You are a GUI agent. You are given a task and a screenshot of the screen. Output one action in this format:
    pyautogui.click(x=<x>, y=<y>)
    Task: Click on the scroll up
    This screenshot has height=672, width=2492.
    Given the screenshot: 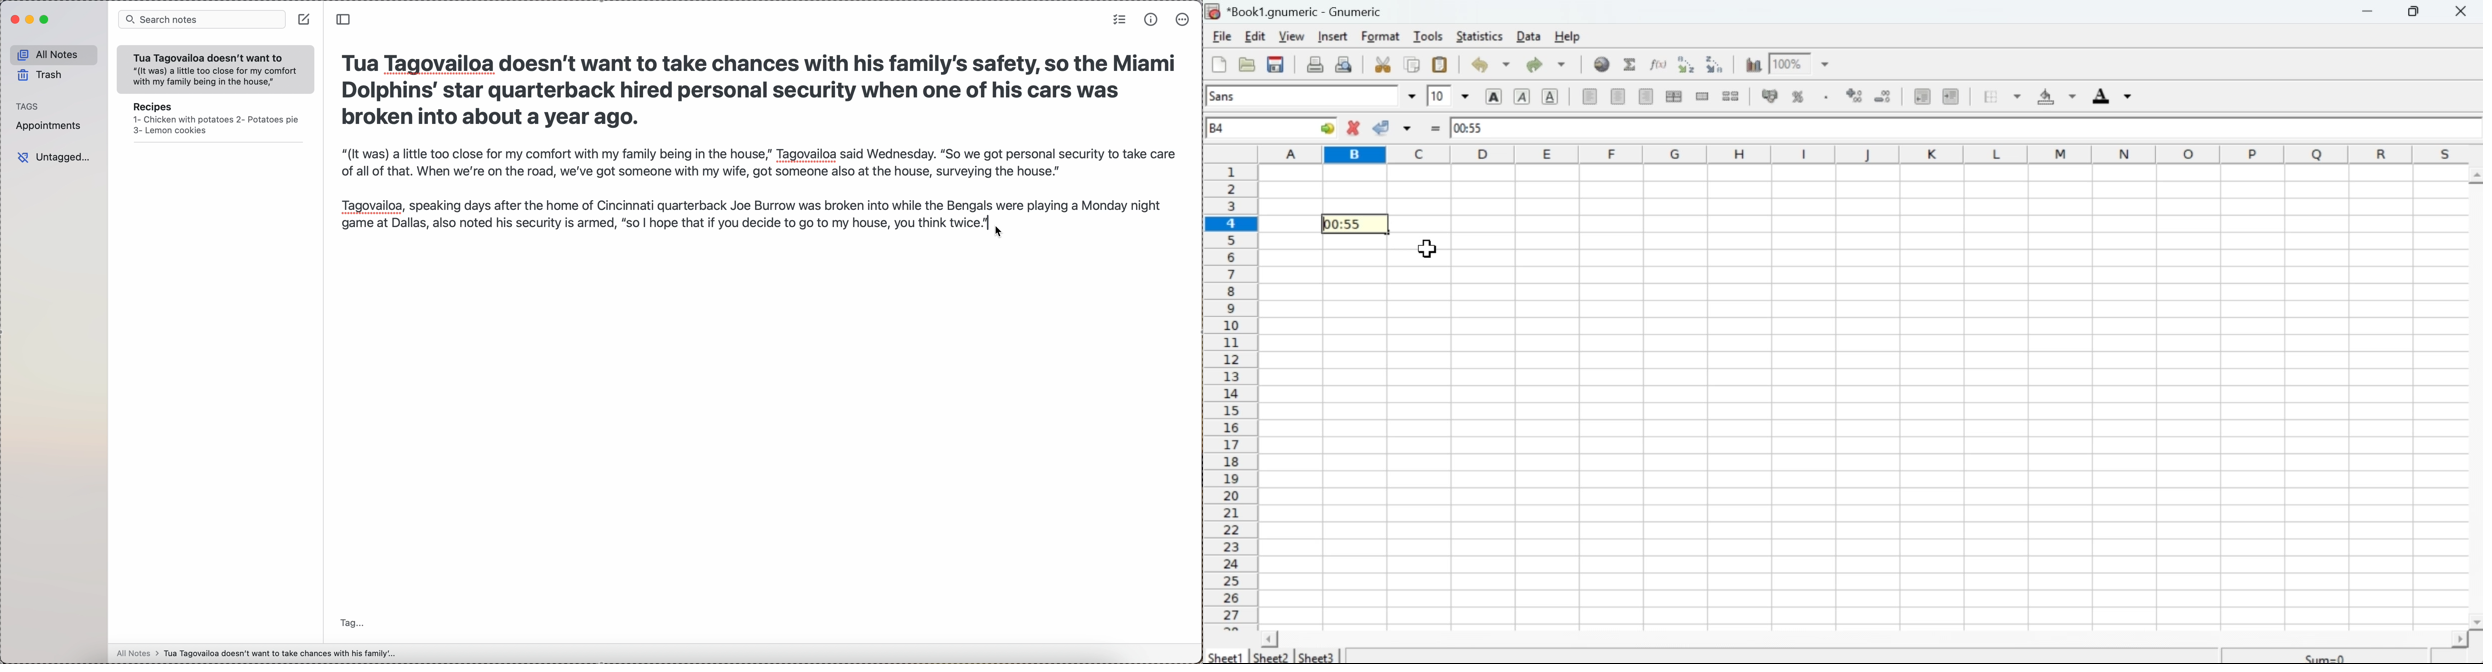 What is the action you would take?
    pyautogui.click(x=2475, y=176)
    